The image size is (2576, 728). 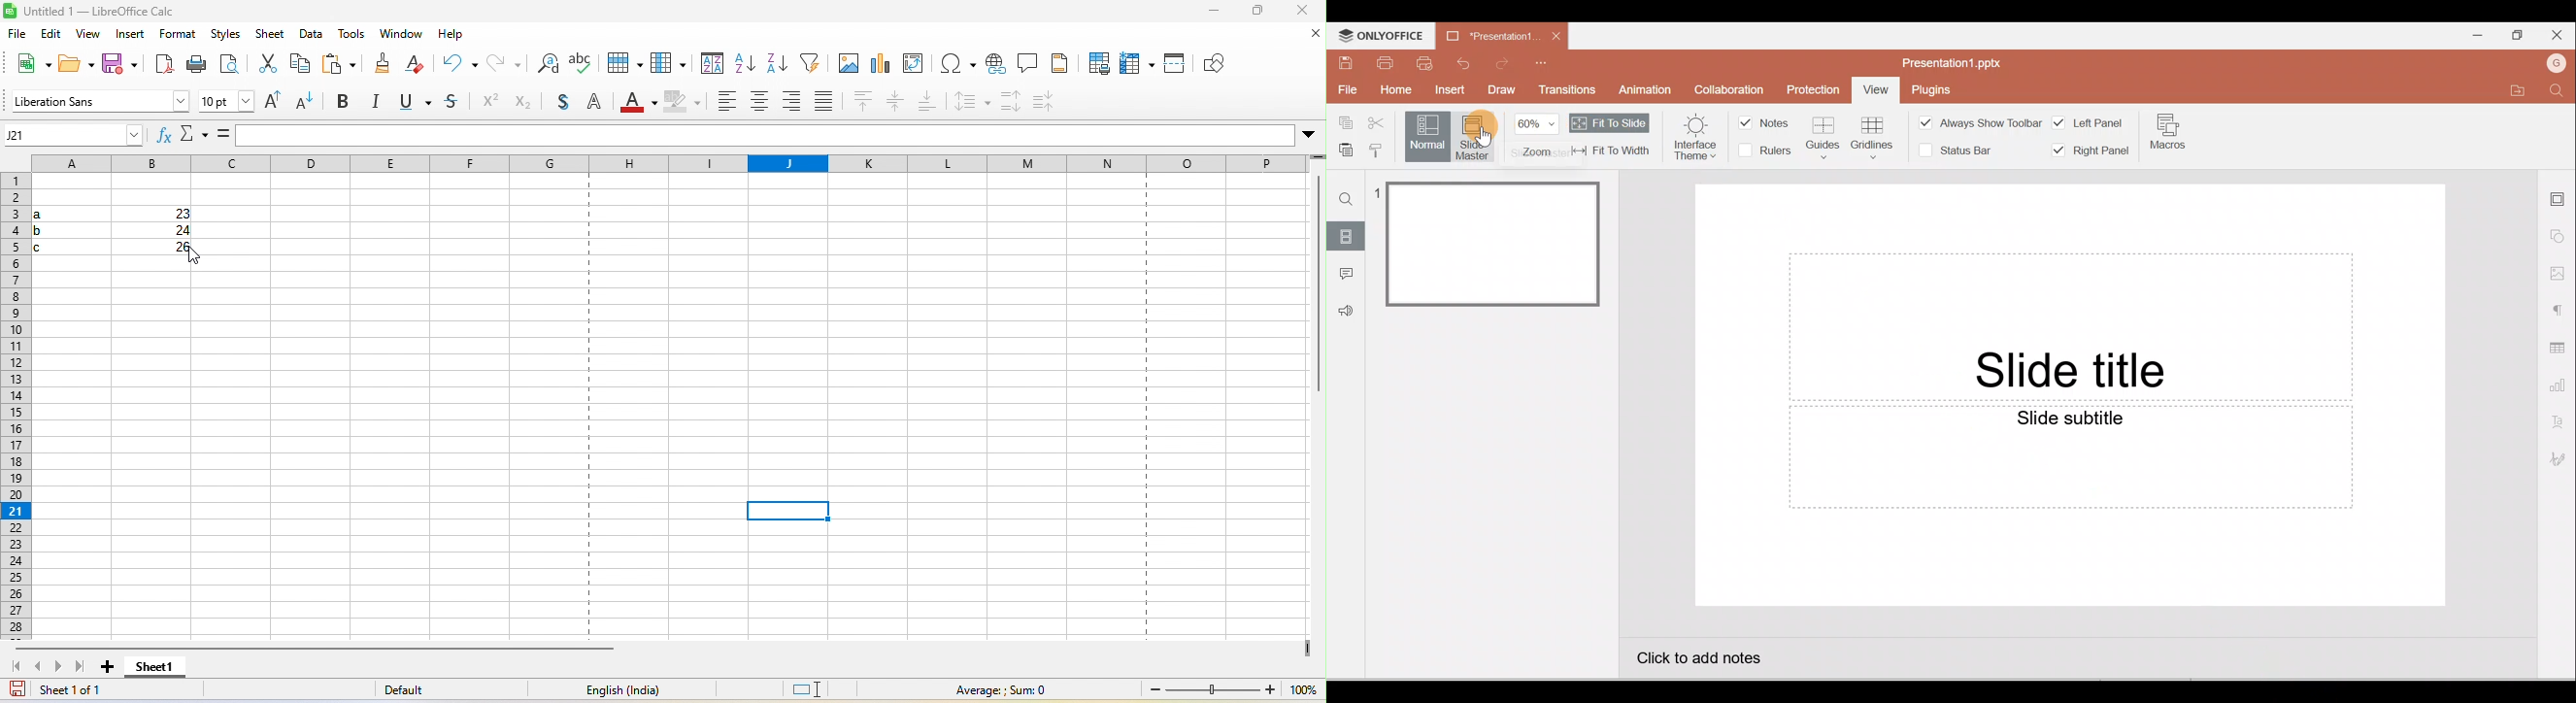 I want to click on center vertically, so click(x=895, y=102).